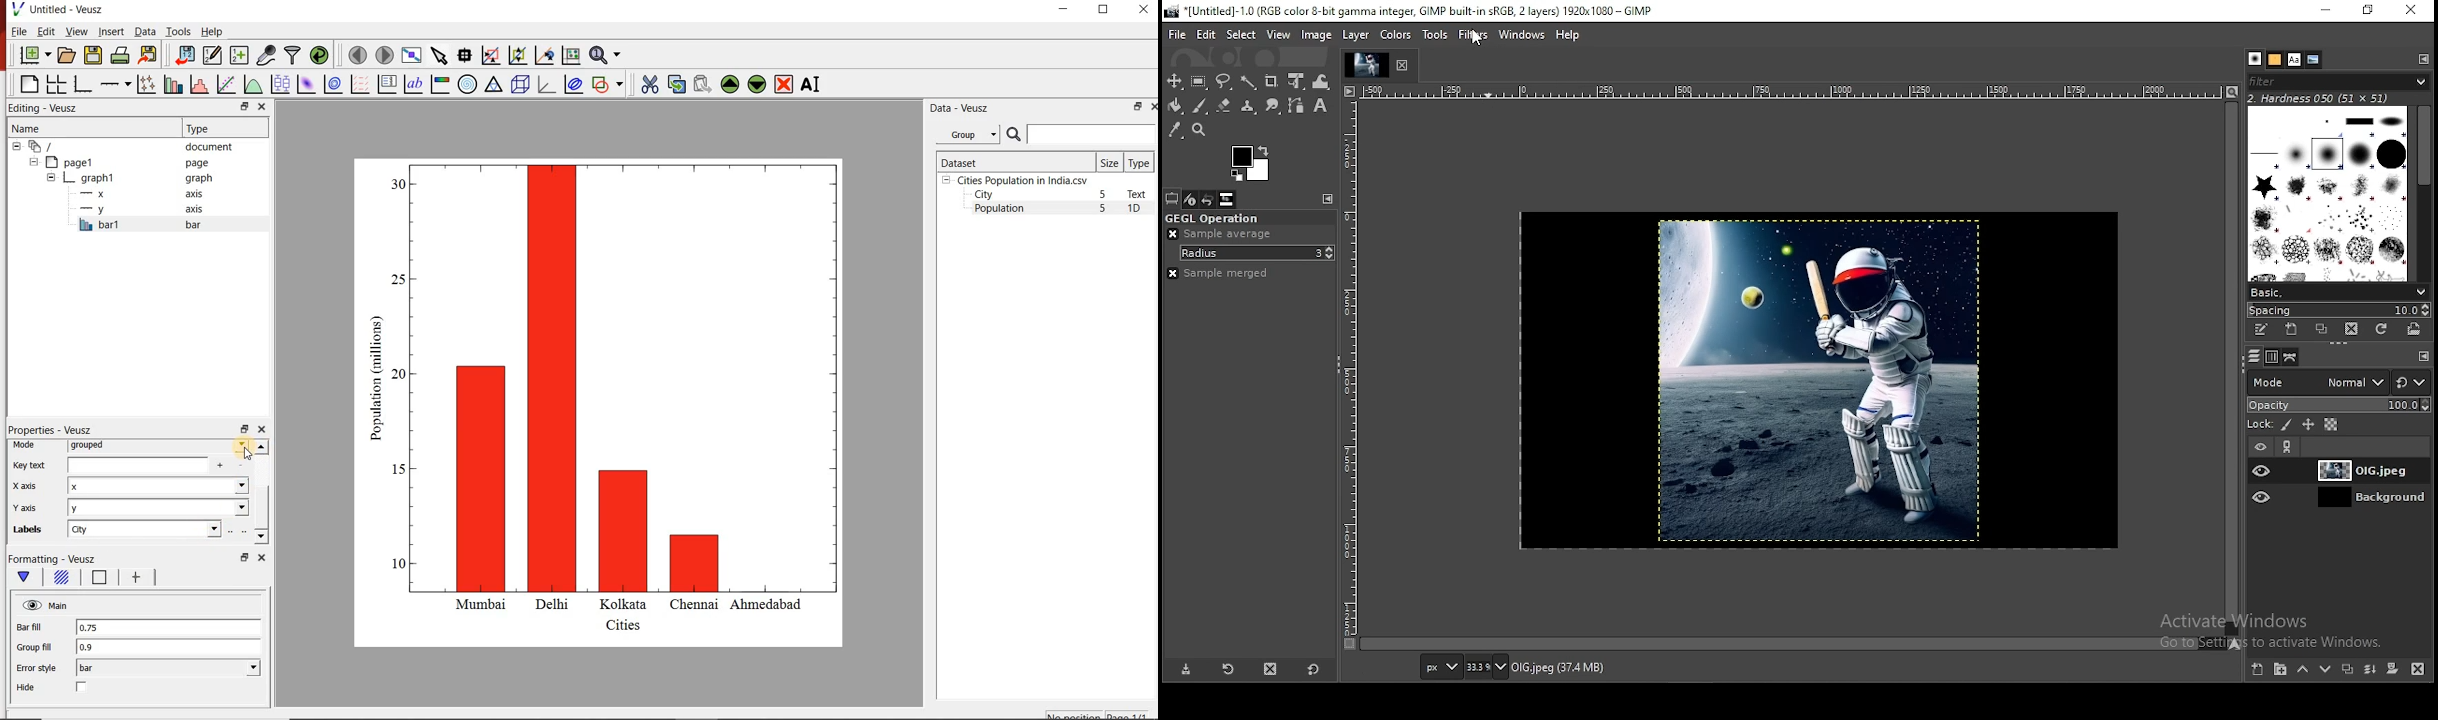 This screenshot has height=728, width=2464. Describe the element at coordinates (1358, 35) in the screenshot. I see `layer` at that location.